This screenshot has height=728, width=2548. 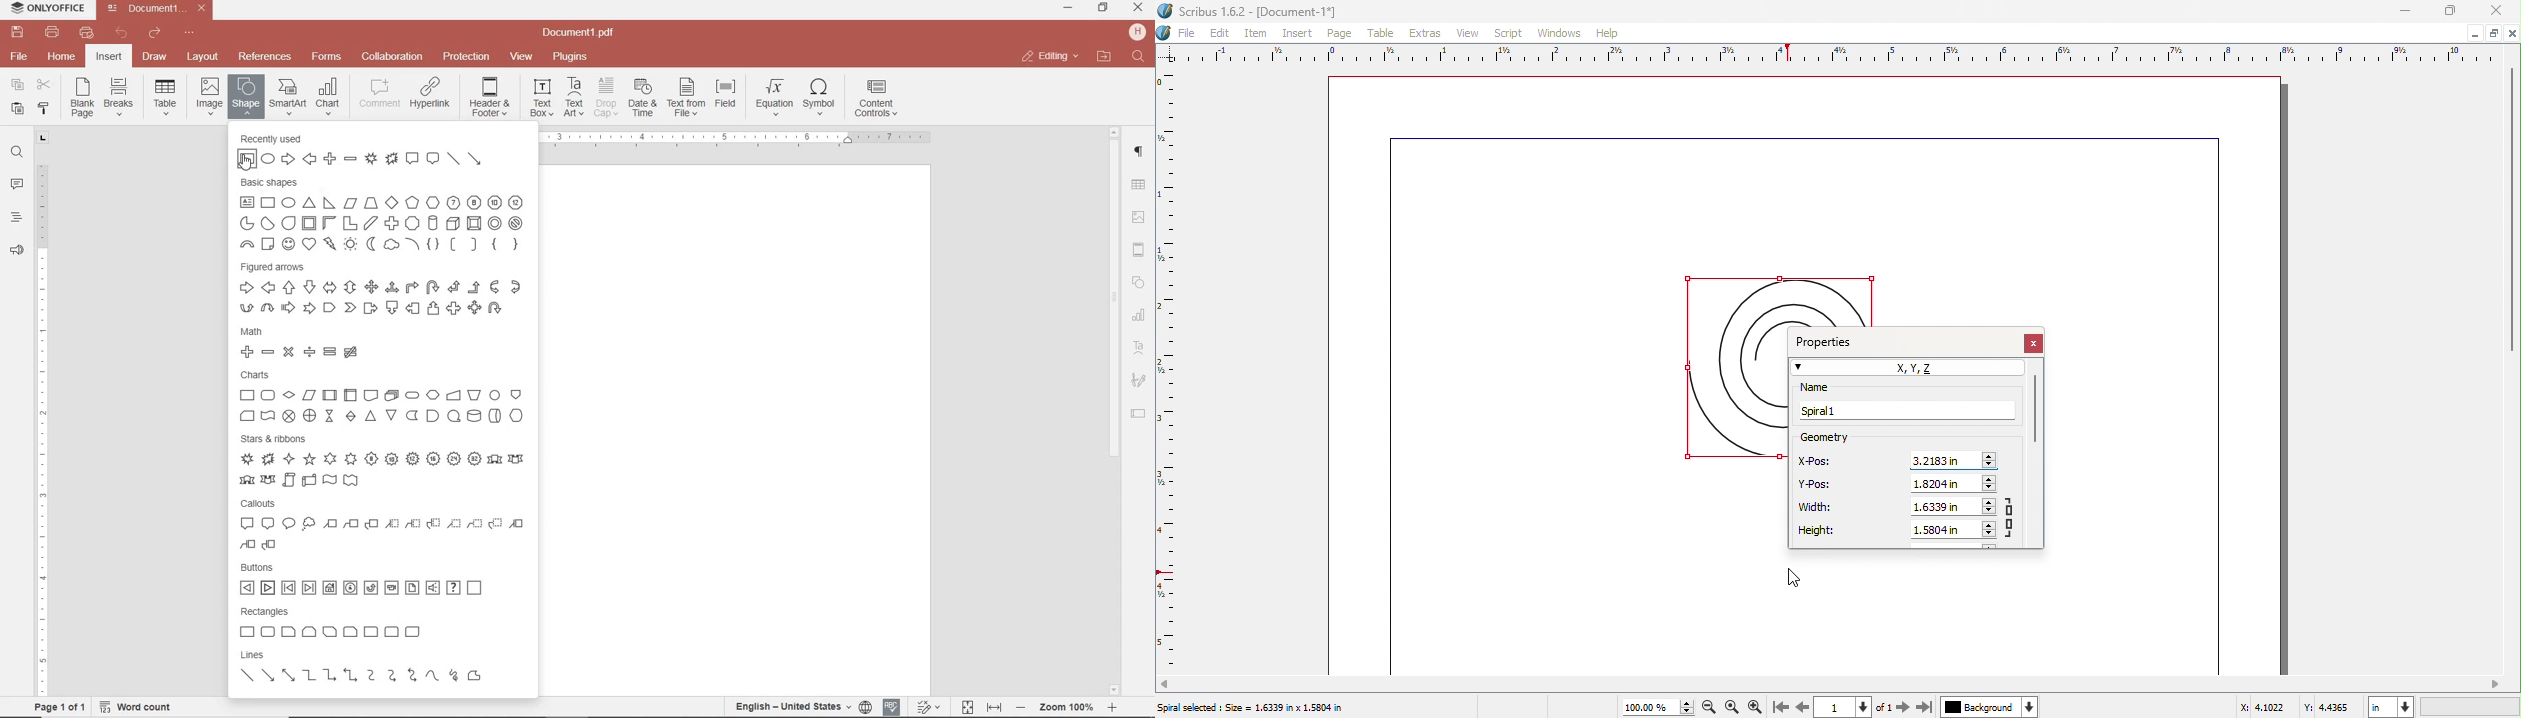 What do you see at coordinates (169, 96) in the screenshot?
I see `insert drop down` at bounding box center [169, 96].